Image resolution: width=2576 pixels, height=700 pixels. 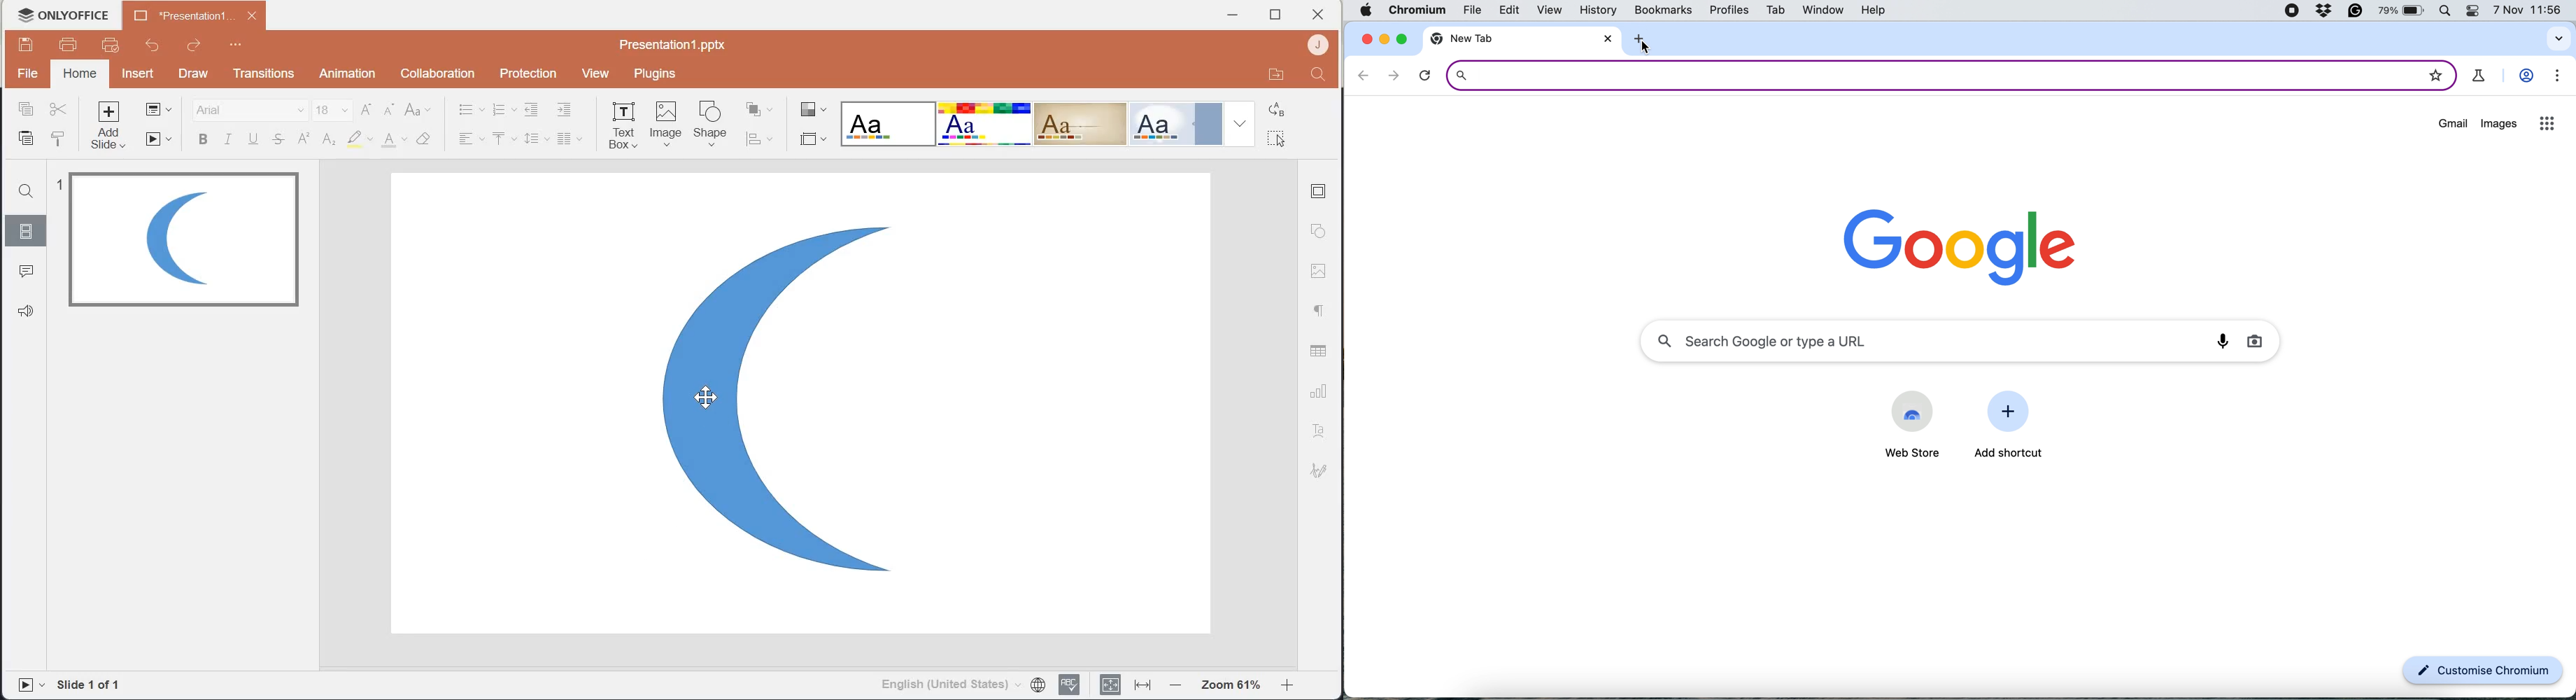 I want to click on Decrement font size, so click(x=390, y=110).